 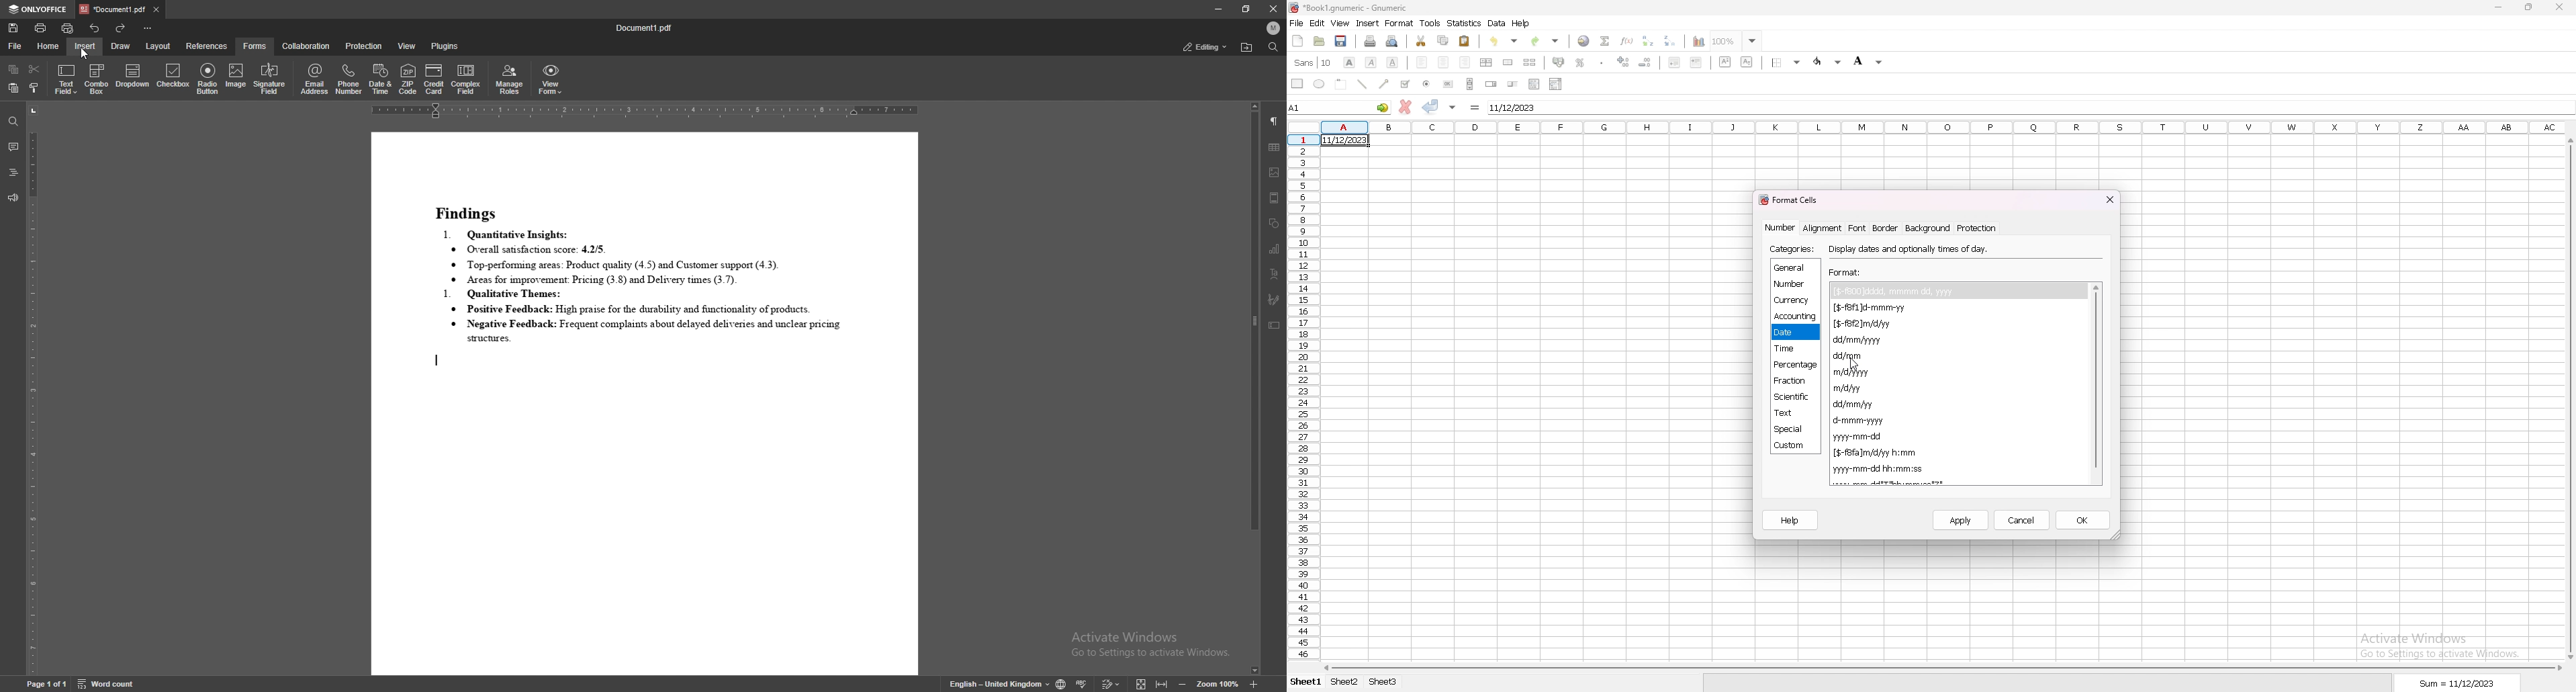 What do you see at coordinates (1790, 283) in the screenshot?
I see `number` at bounding box center [1790, 283].